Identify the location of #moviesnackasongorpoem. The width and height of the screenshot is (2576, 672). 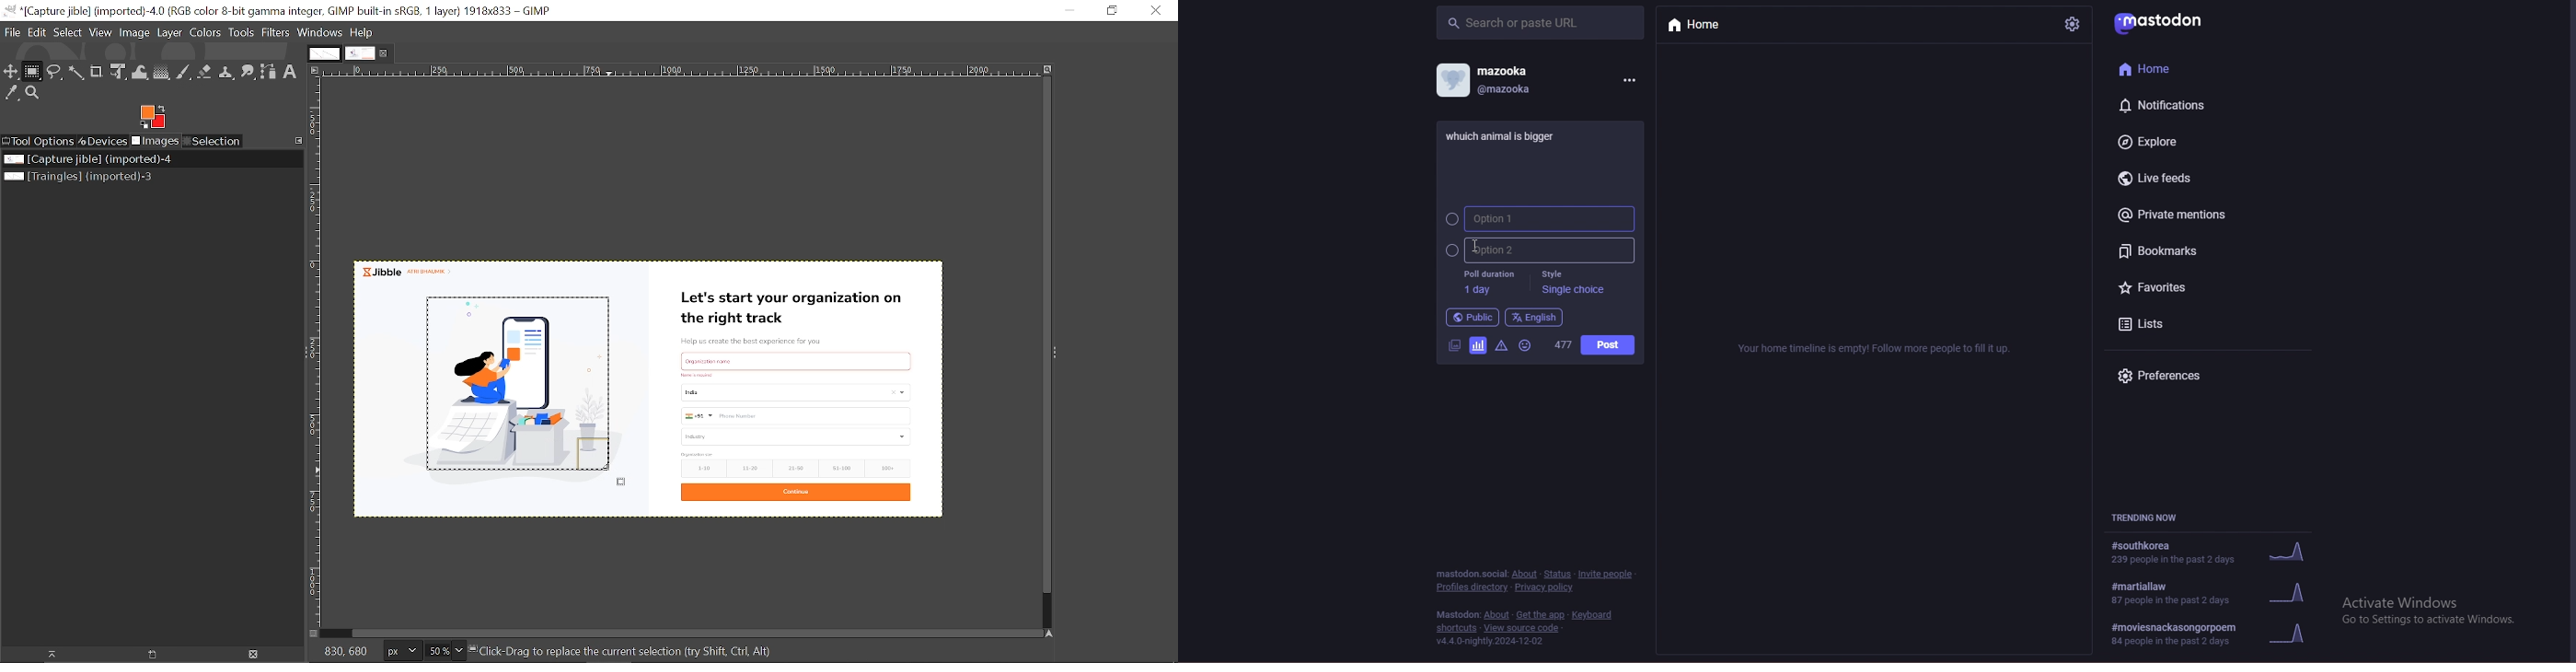
(2216, 635).